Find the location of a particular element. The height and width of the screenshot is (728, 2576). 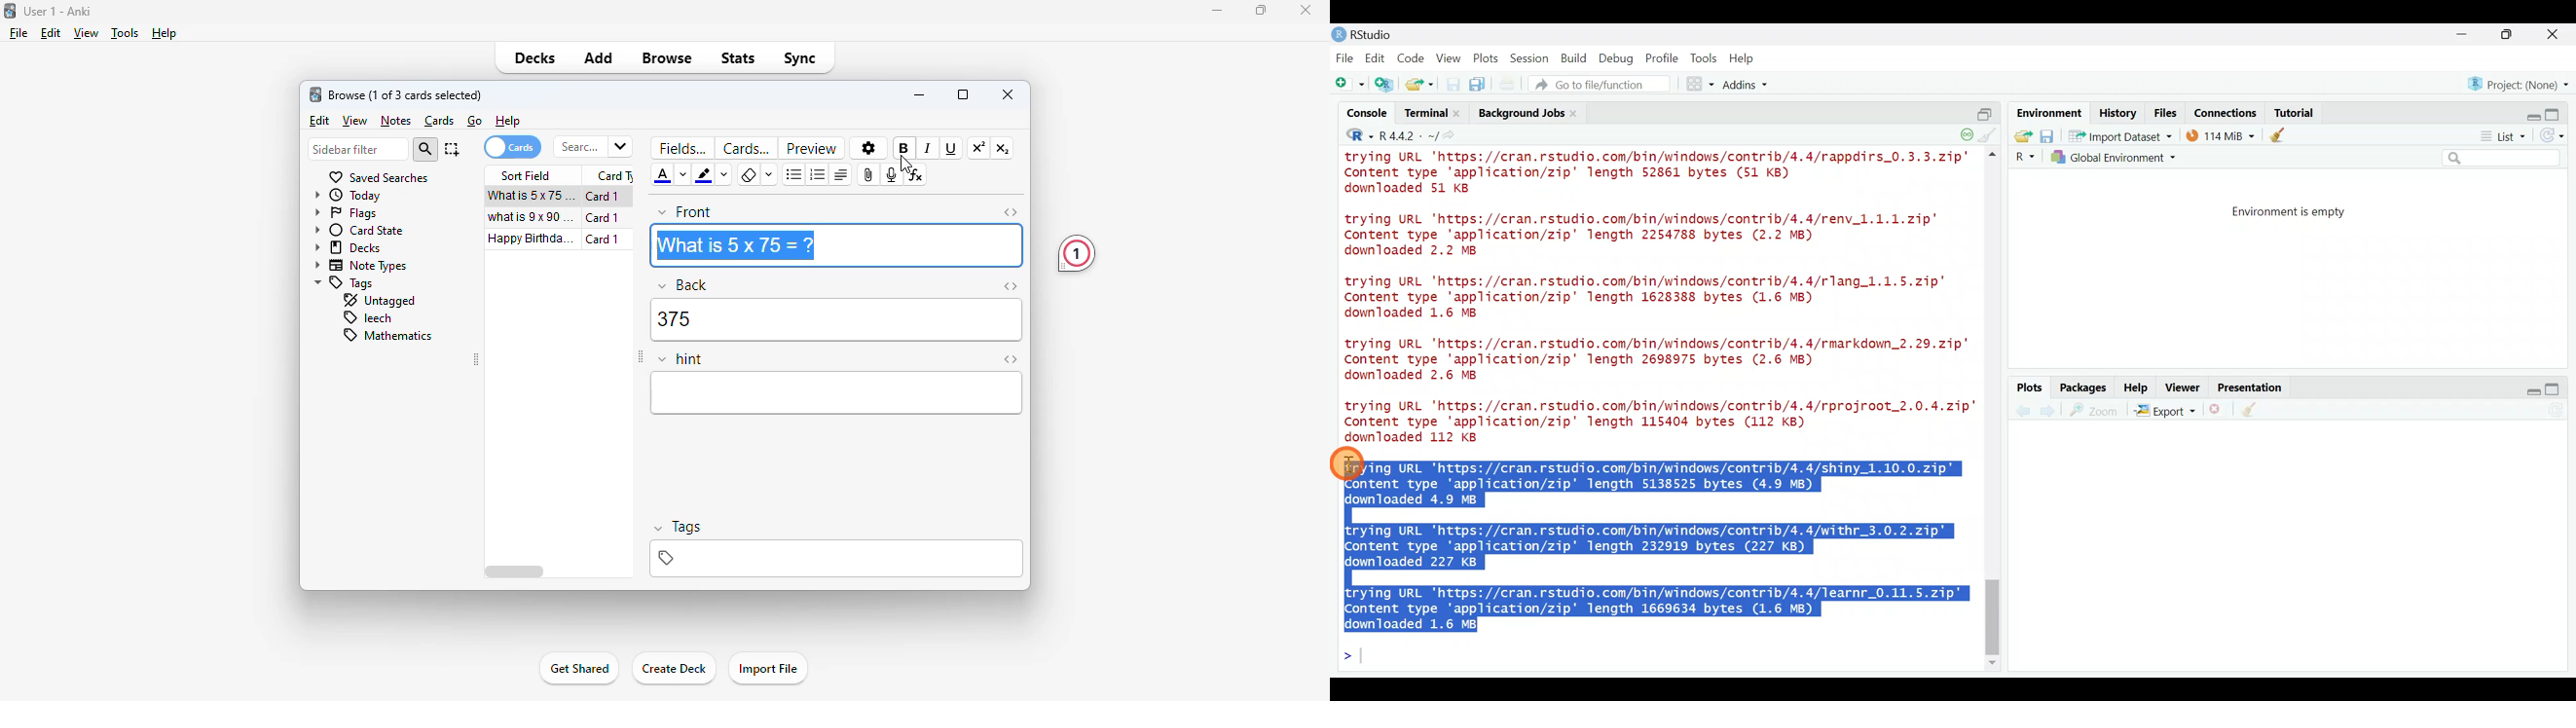

Restore down is located at coordinates (2527, 389).